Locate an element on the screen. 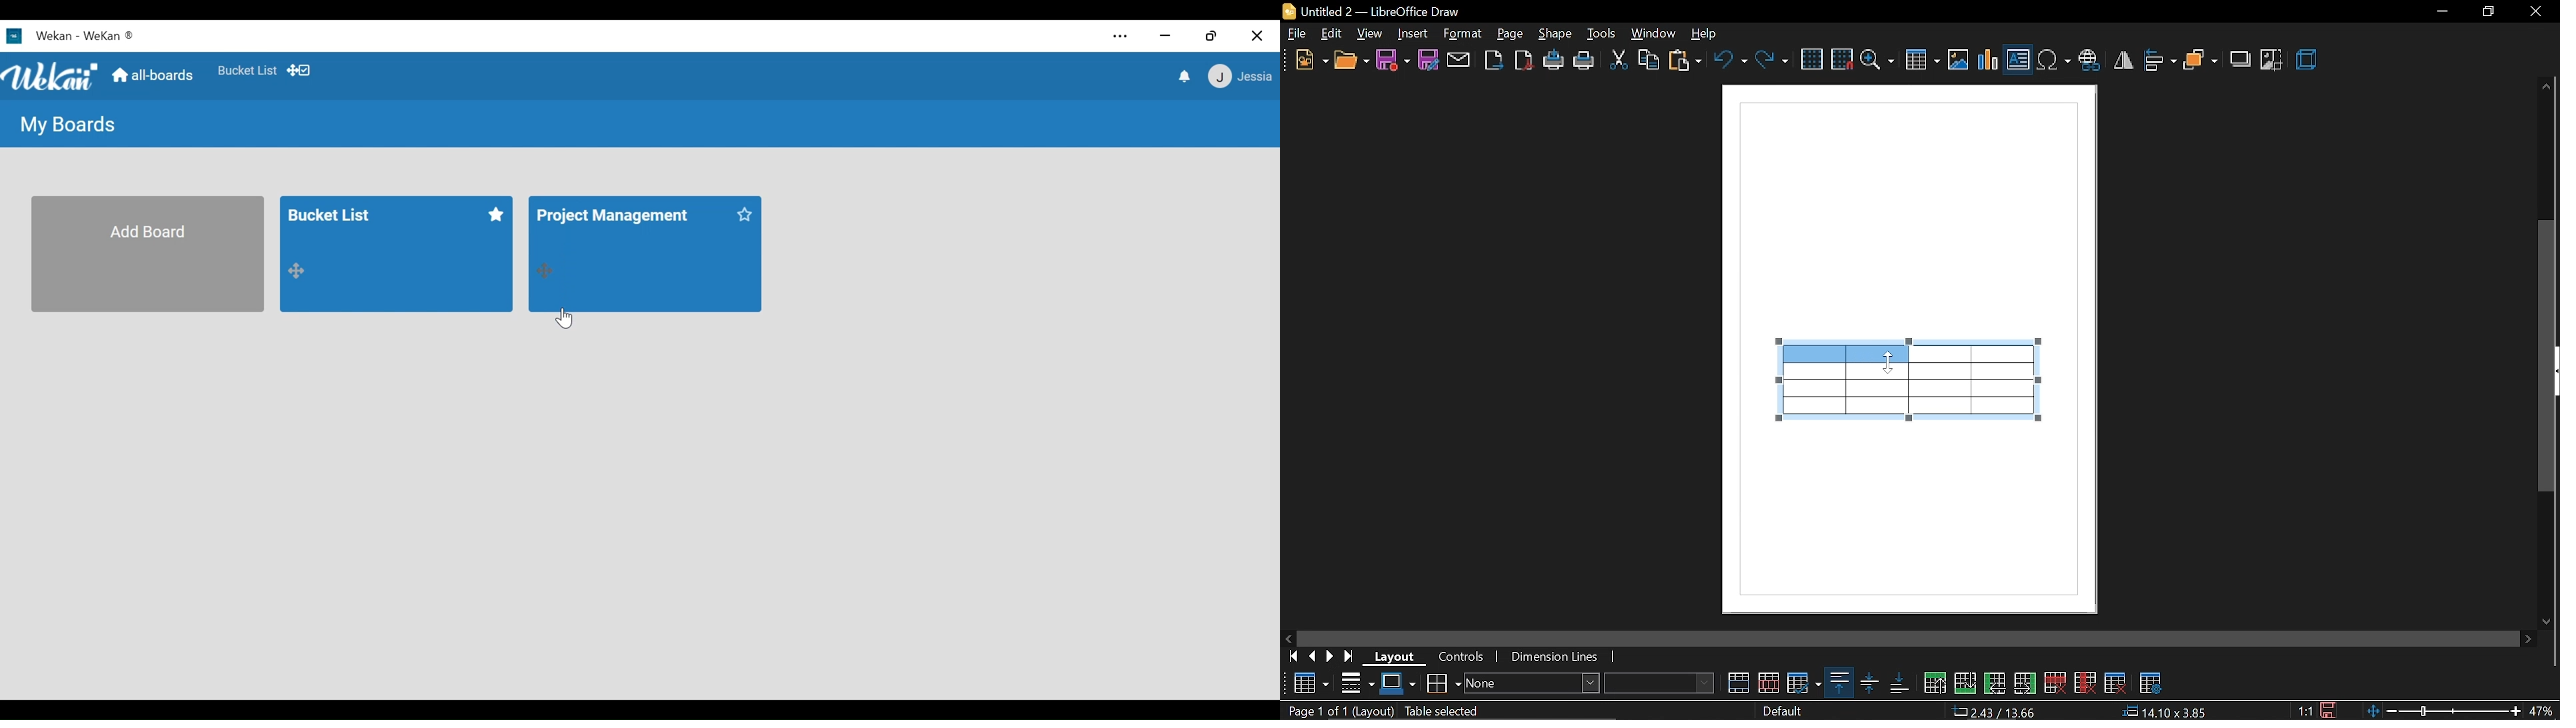 This screenshot has height=728, width=2576. My Board is located at coordinates (67, 125).